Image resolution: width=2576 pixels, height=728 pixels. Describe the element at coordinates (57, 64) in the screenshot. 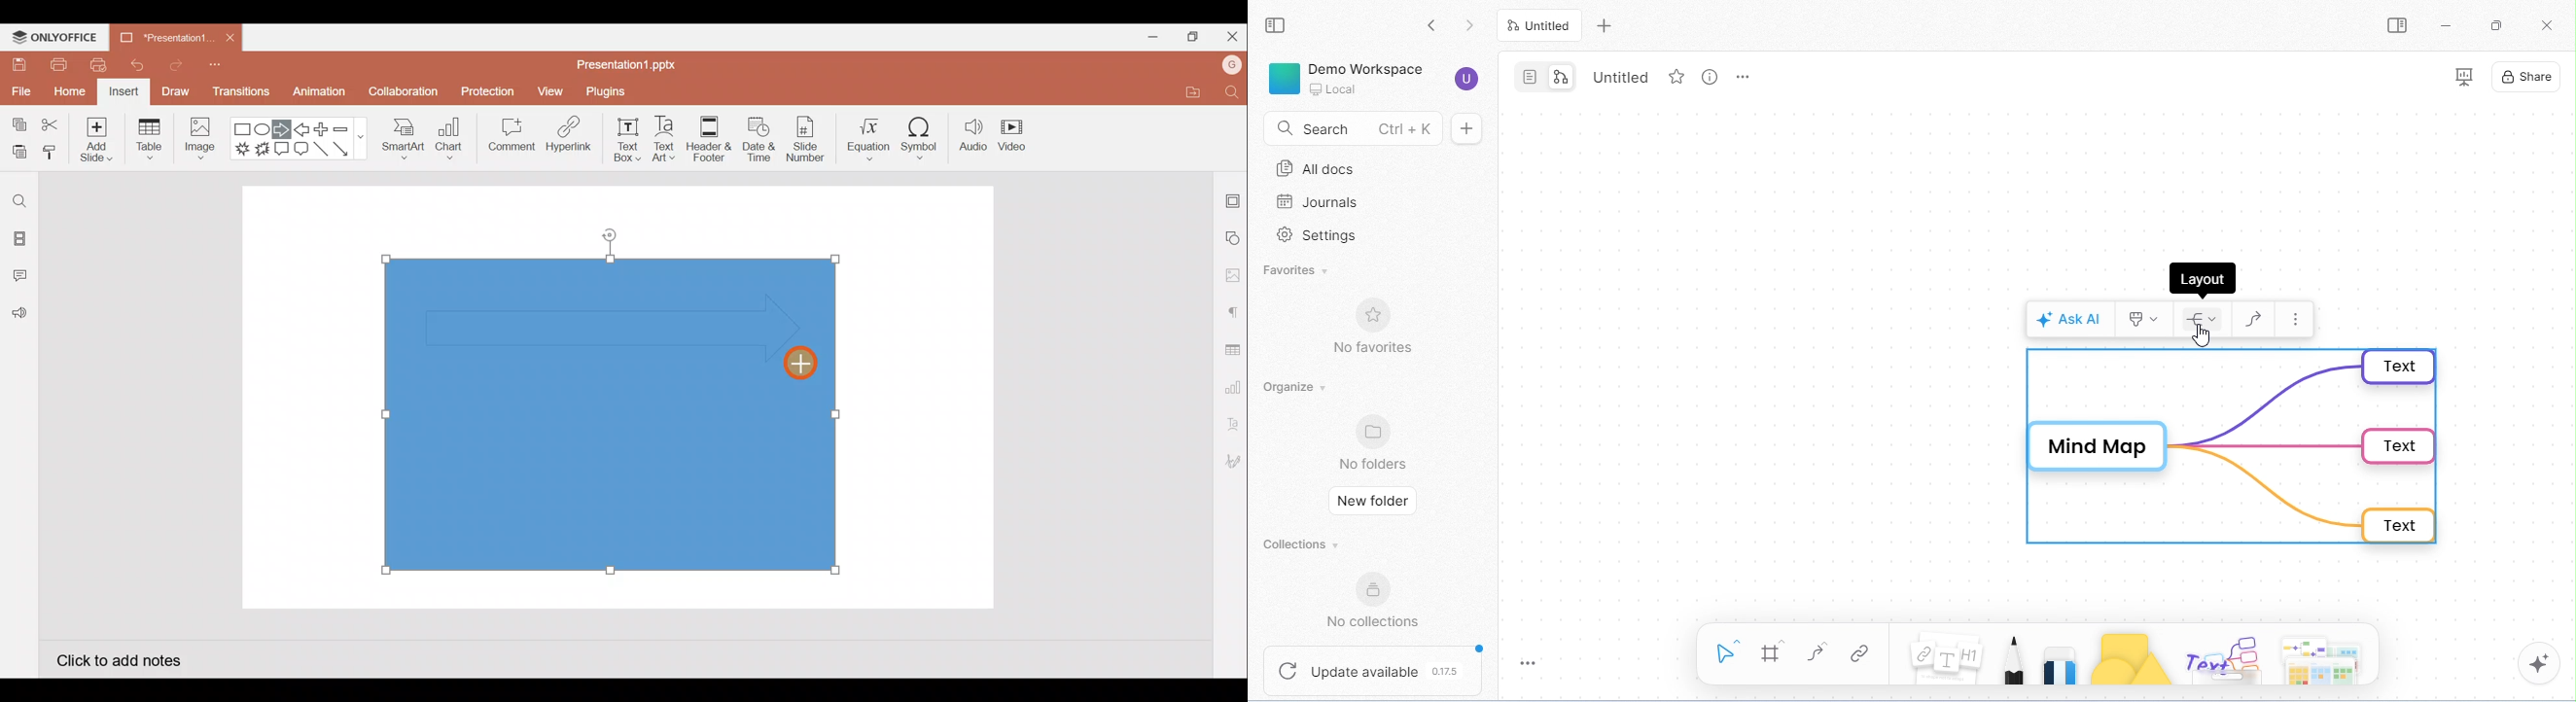

I see `Print file` at that location.